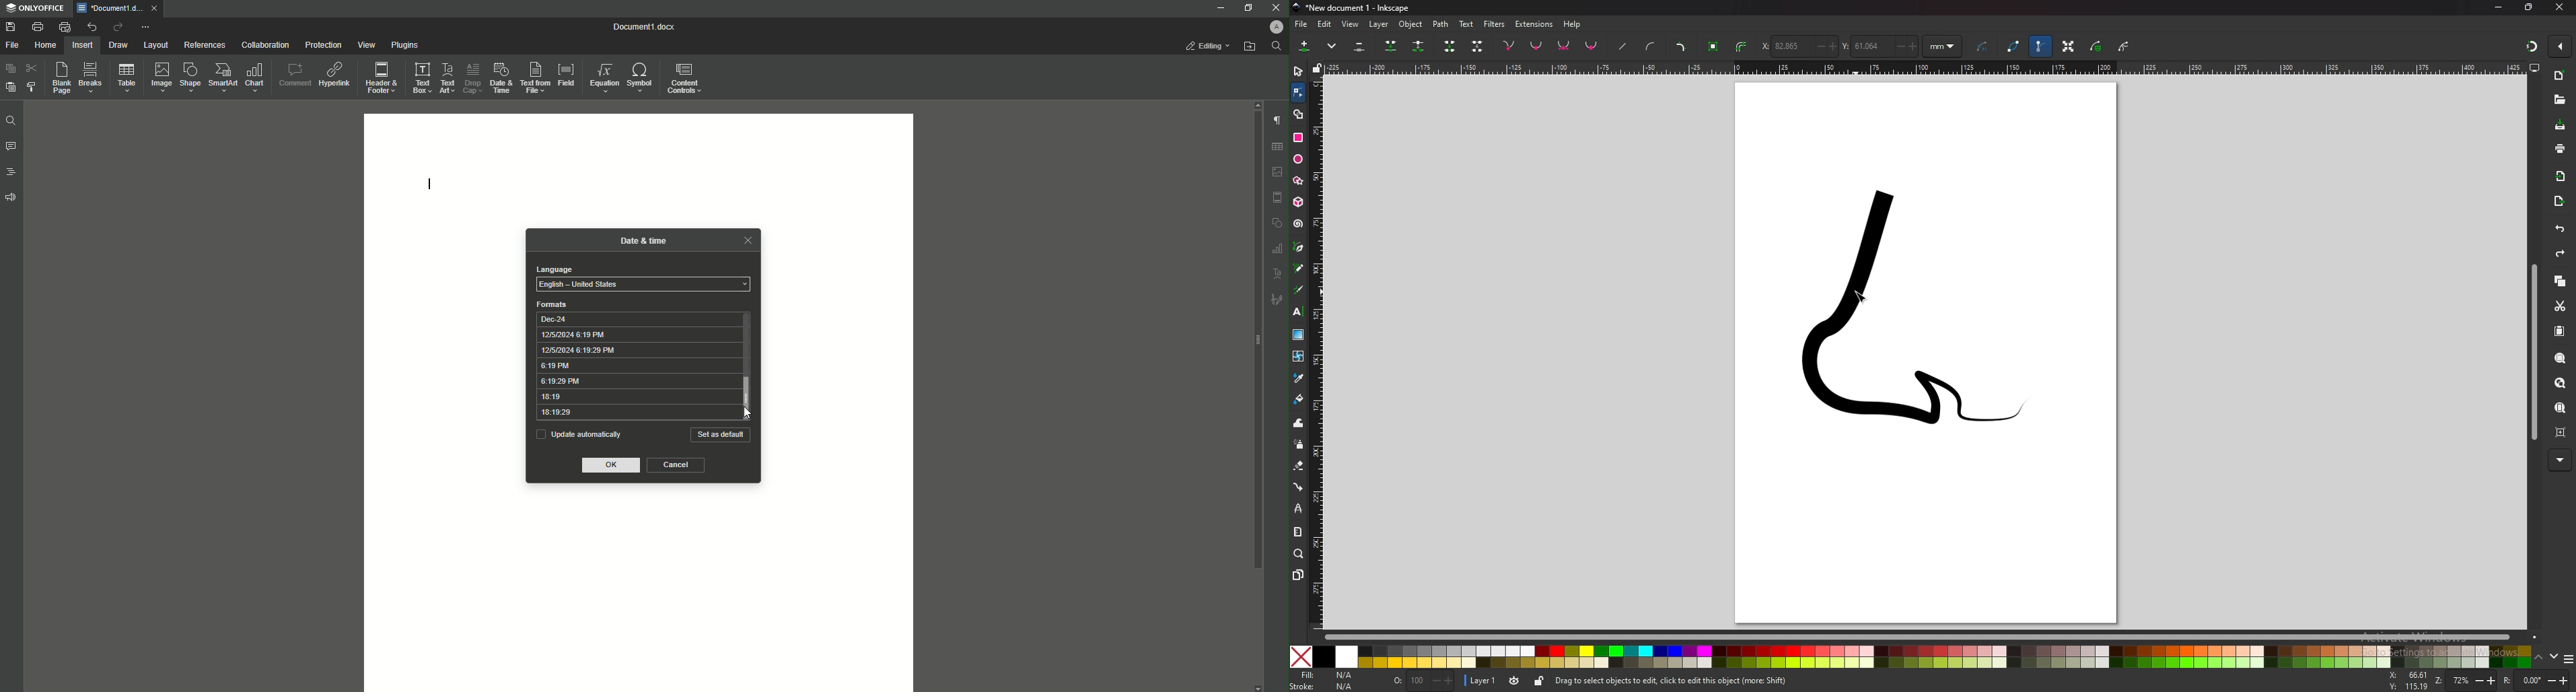 This screenshot has height=700, width=2576. I want to click on Find, so click(1276, 46).